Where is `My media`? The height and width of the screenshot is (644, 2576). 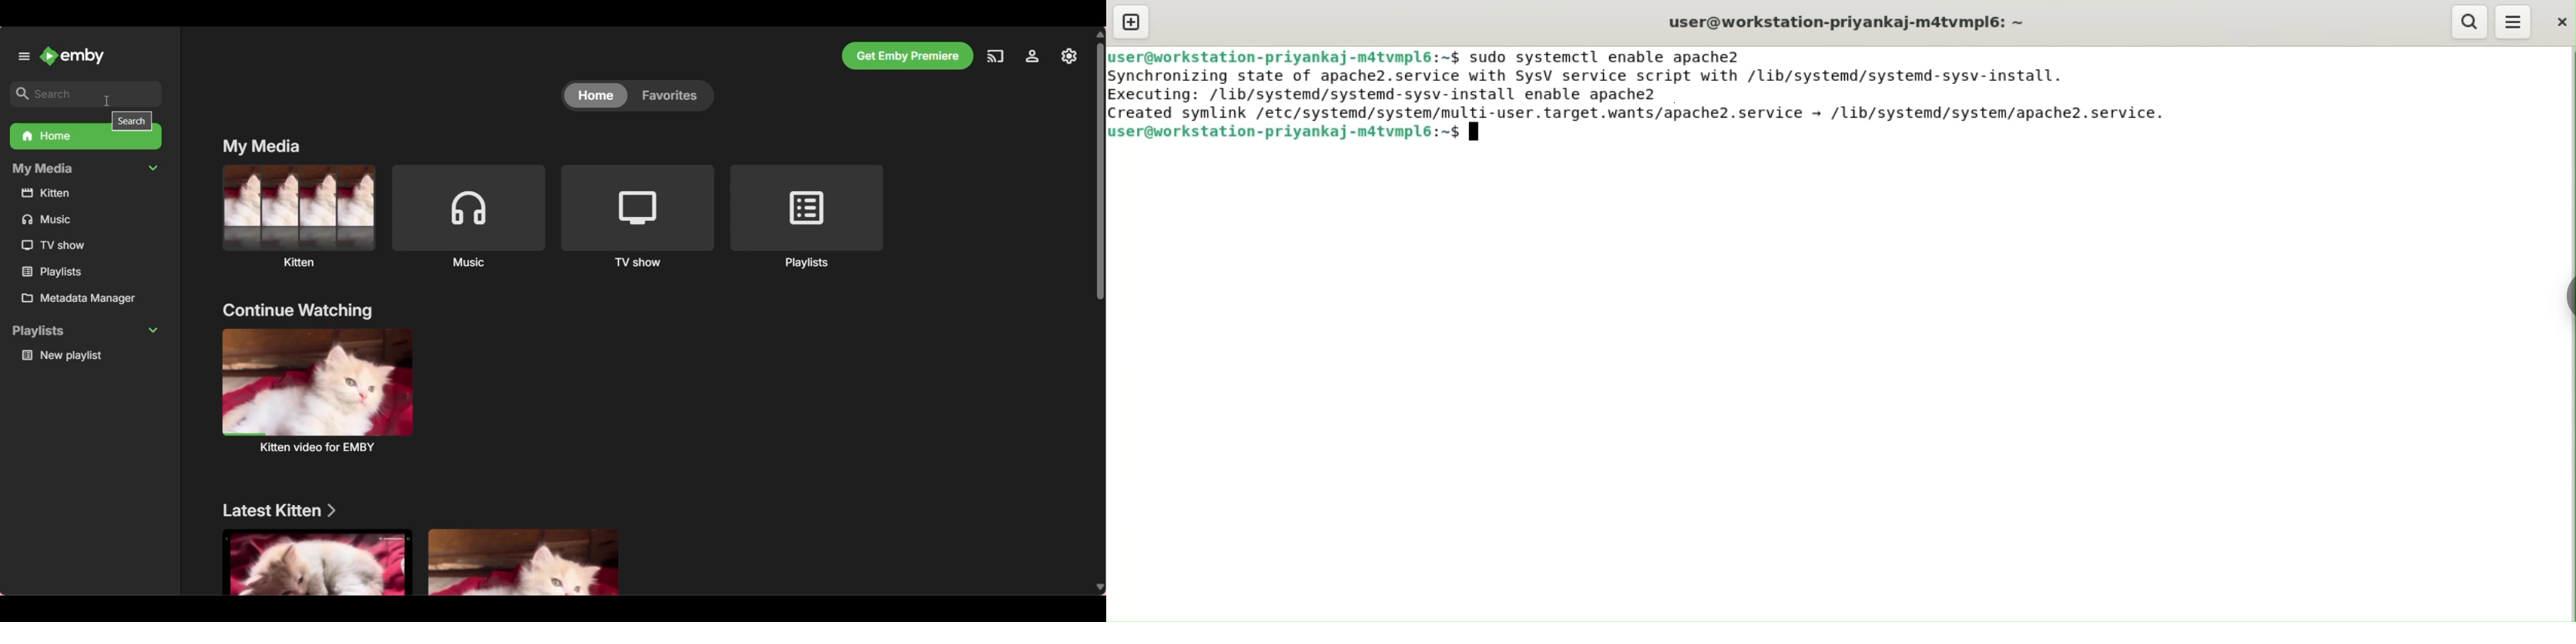
My media is located at coordinates (262, 146).